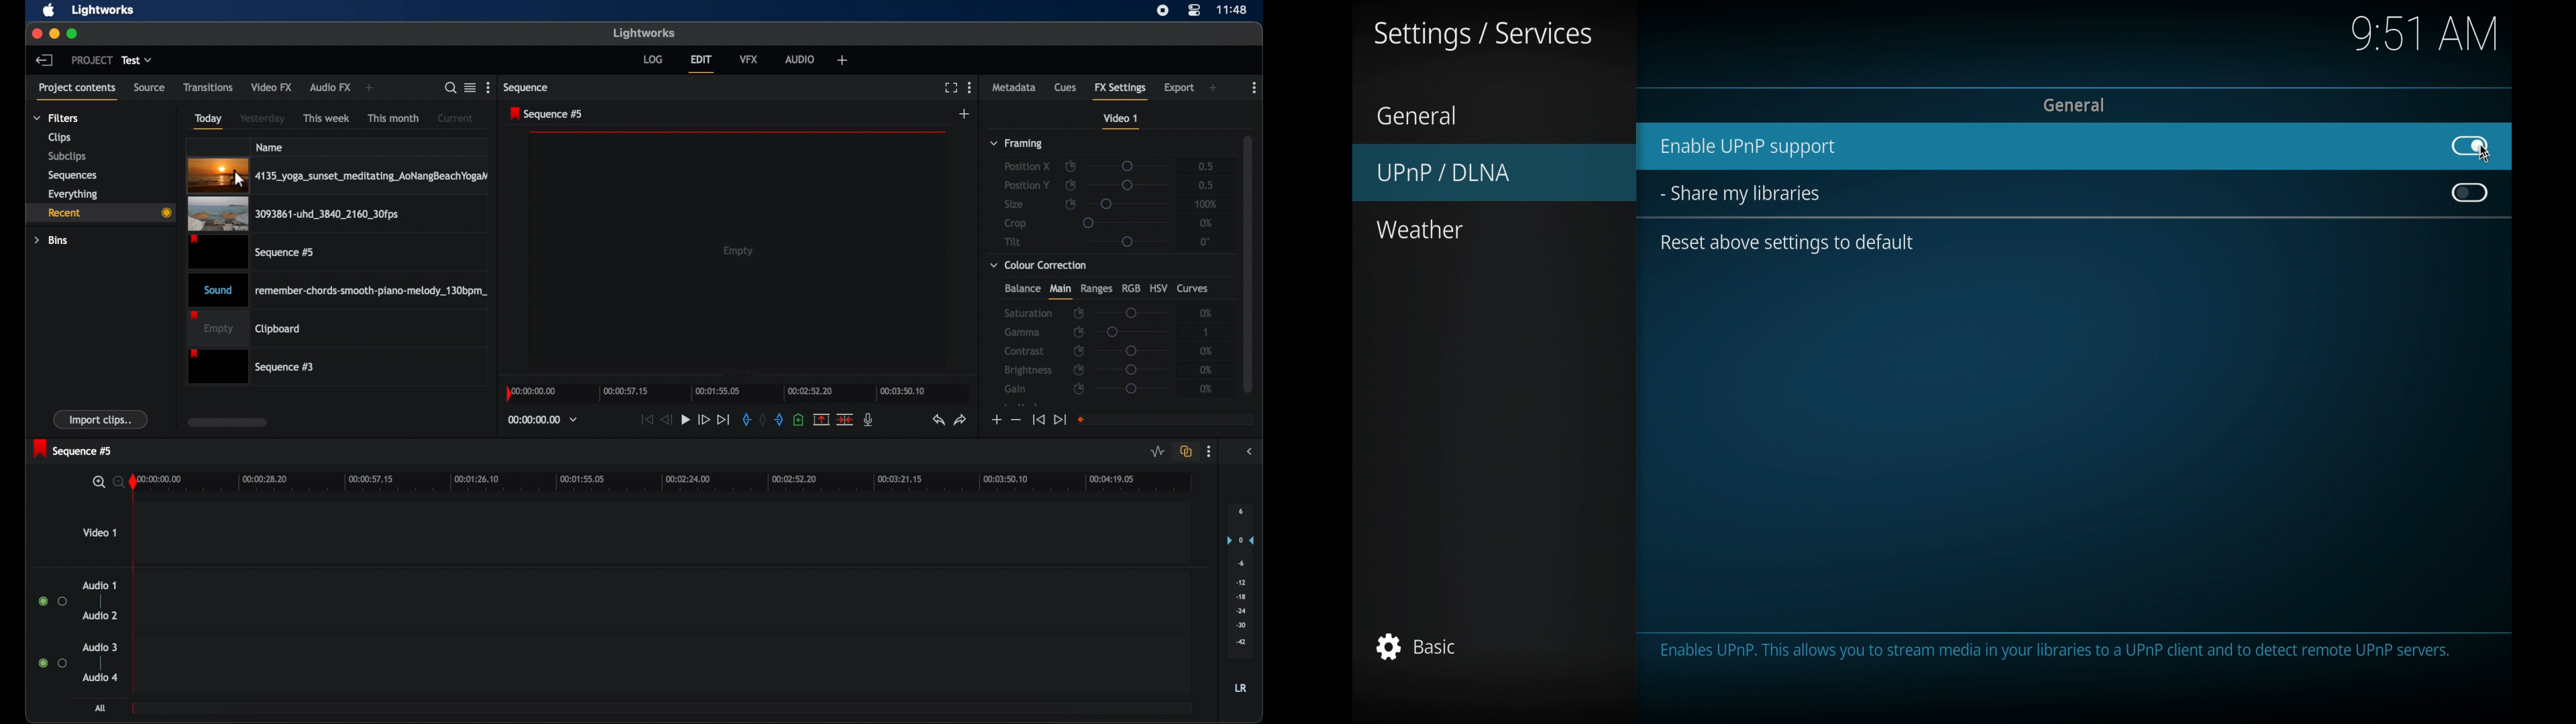  Describe the element at coordinates (73, 448) in the screenshot. I see `sequence 5` at that location.